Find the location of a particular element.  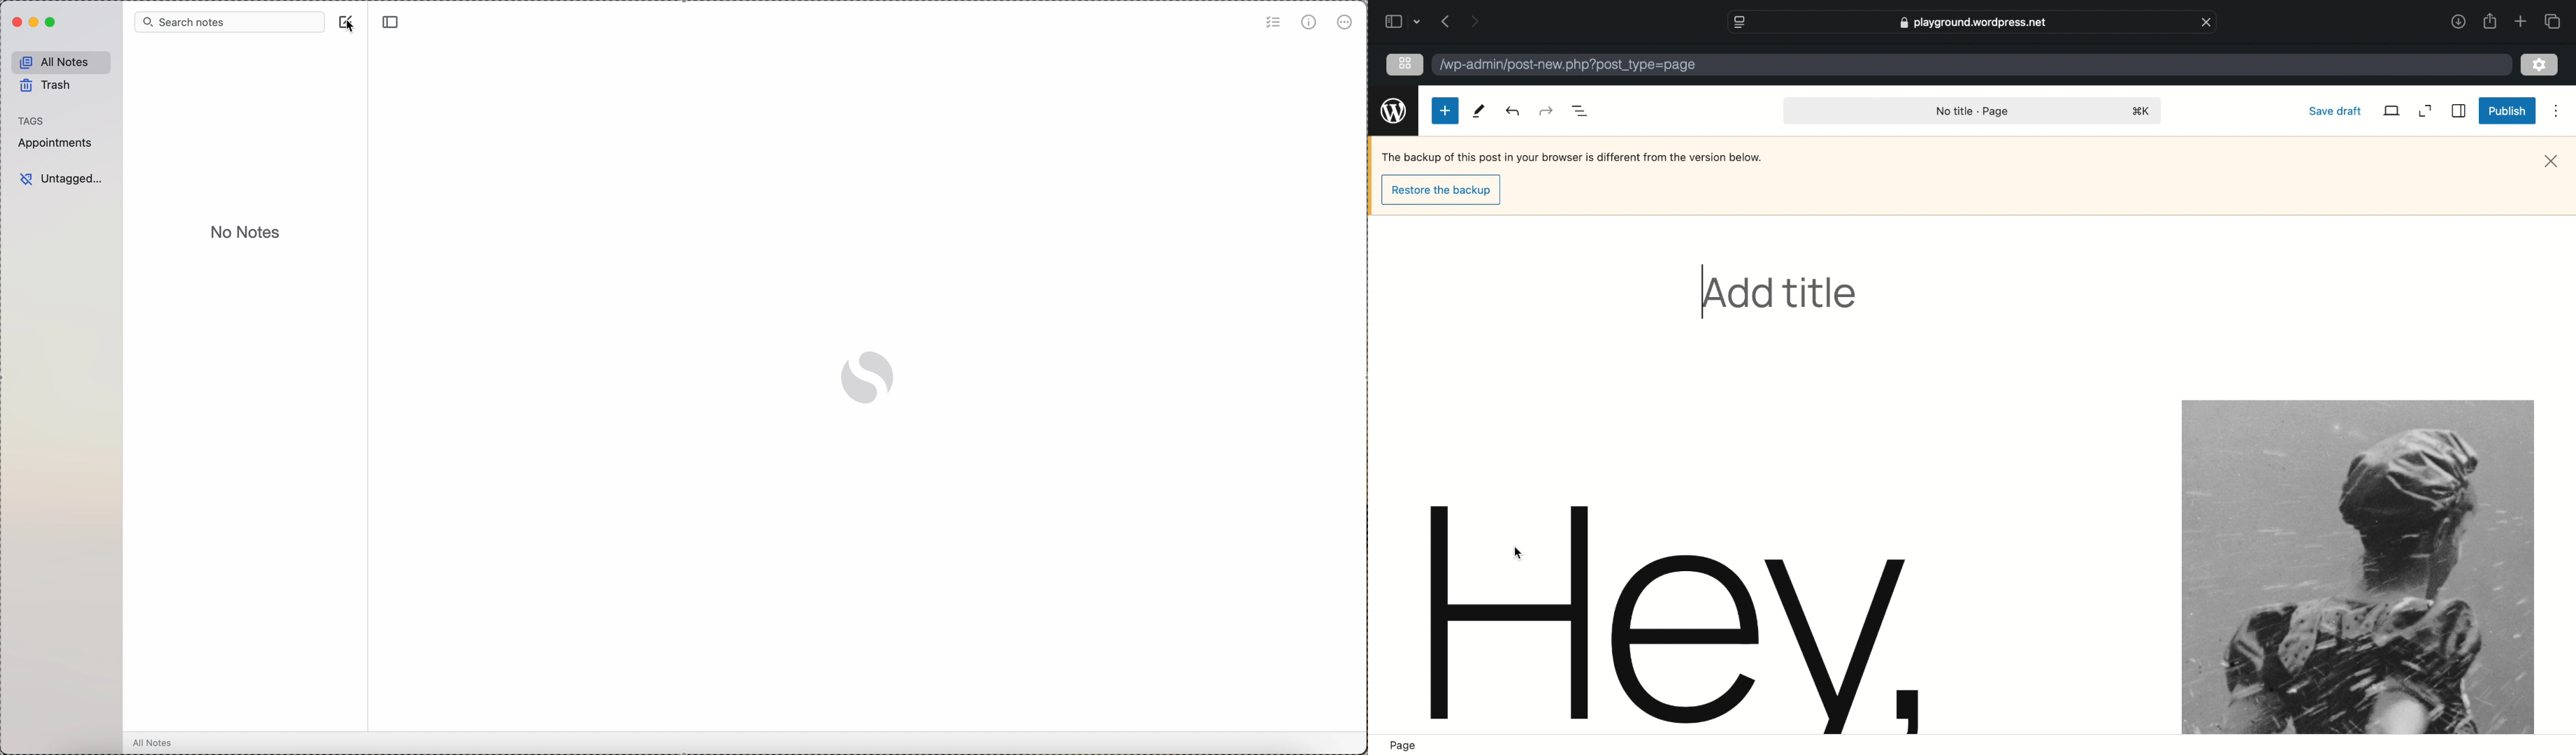

document overview is located at coordinates (1580, 111).